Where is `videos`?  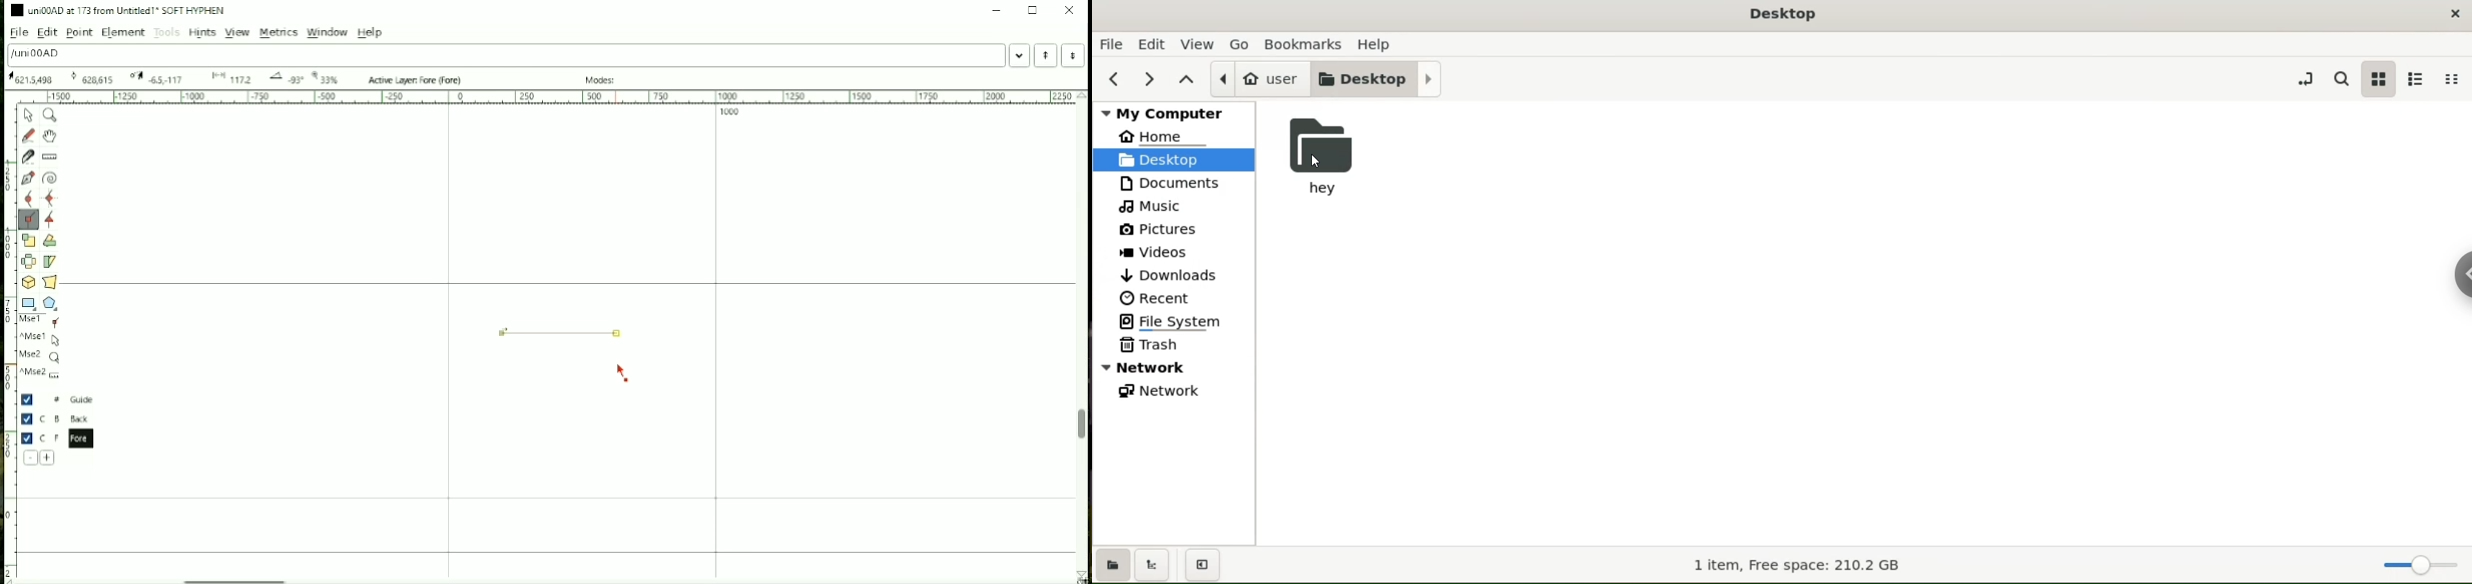
videos is located at coordinates (1173, 251).